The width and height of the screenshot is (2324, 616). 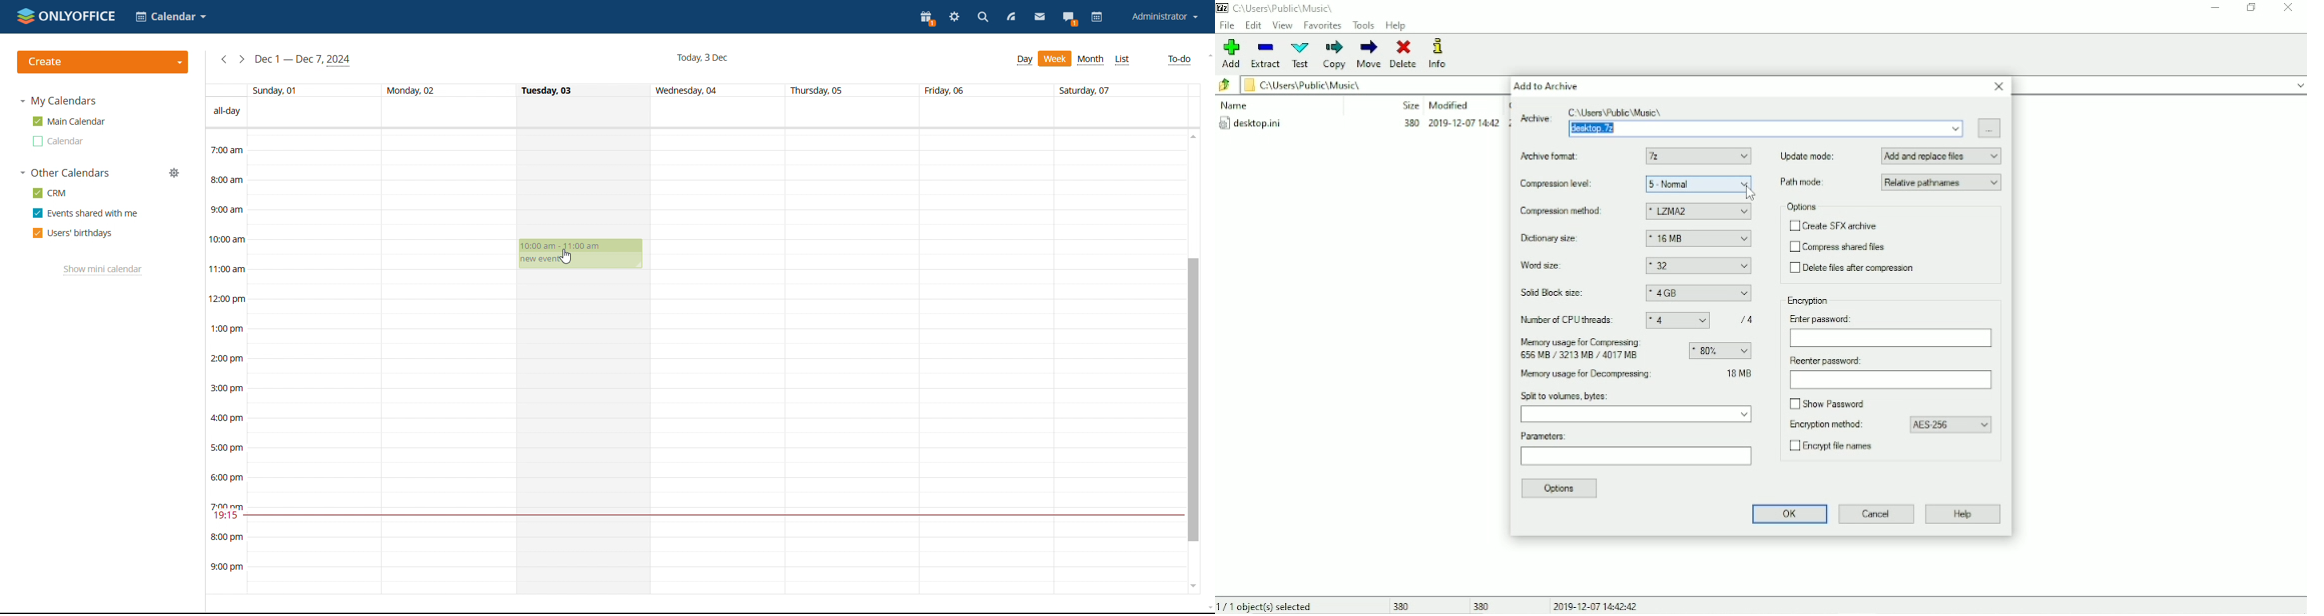 What do you see at coordinates (84, 213) in the screenshot?
I see `Events shared with me` at bounding box center [84, 213].